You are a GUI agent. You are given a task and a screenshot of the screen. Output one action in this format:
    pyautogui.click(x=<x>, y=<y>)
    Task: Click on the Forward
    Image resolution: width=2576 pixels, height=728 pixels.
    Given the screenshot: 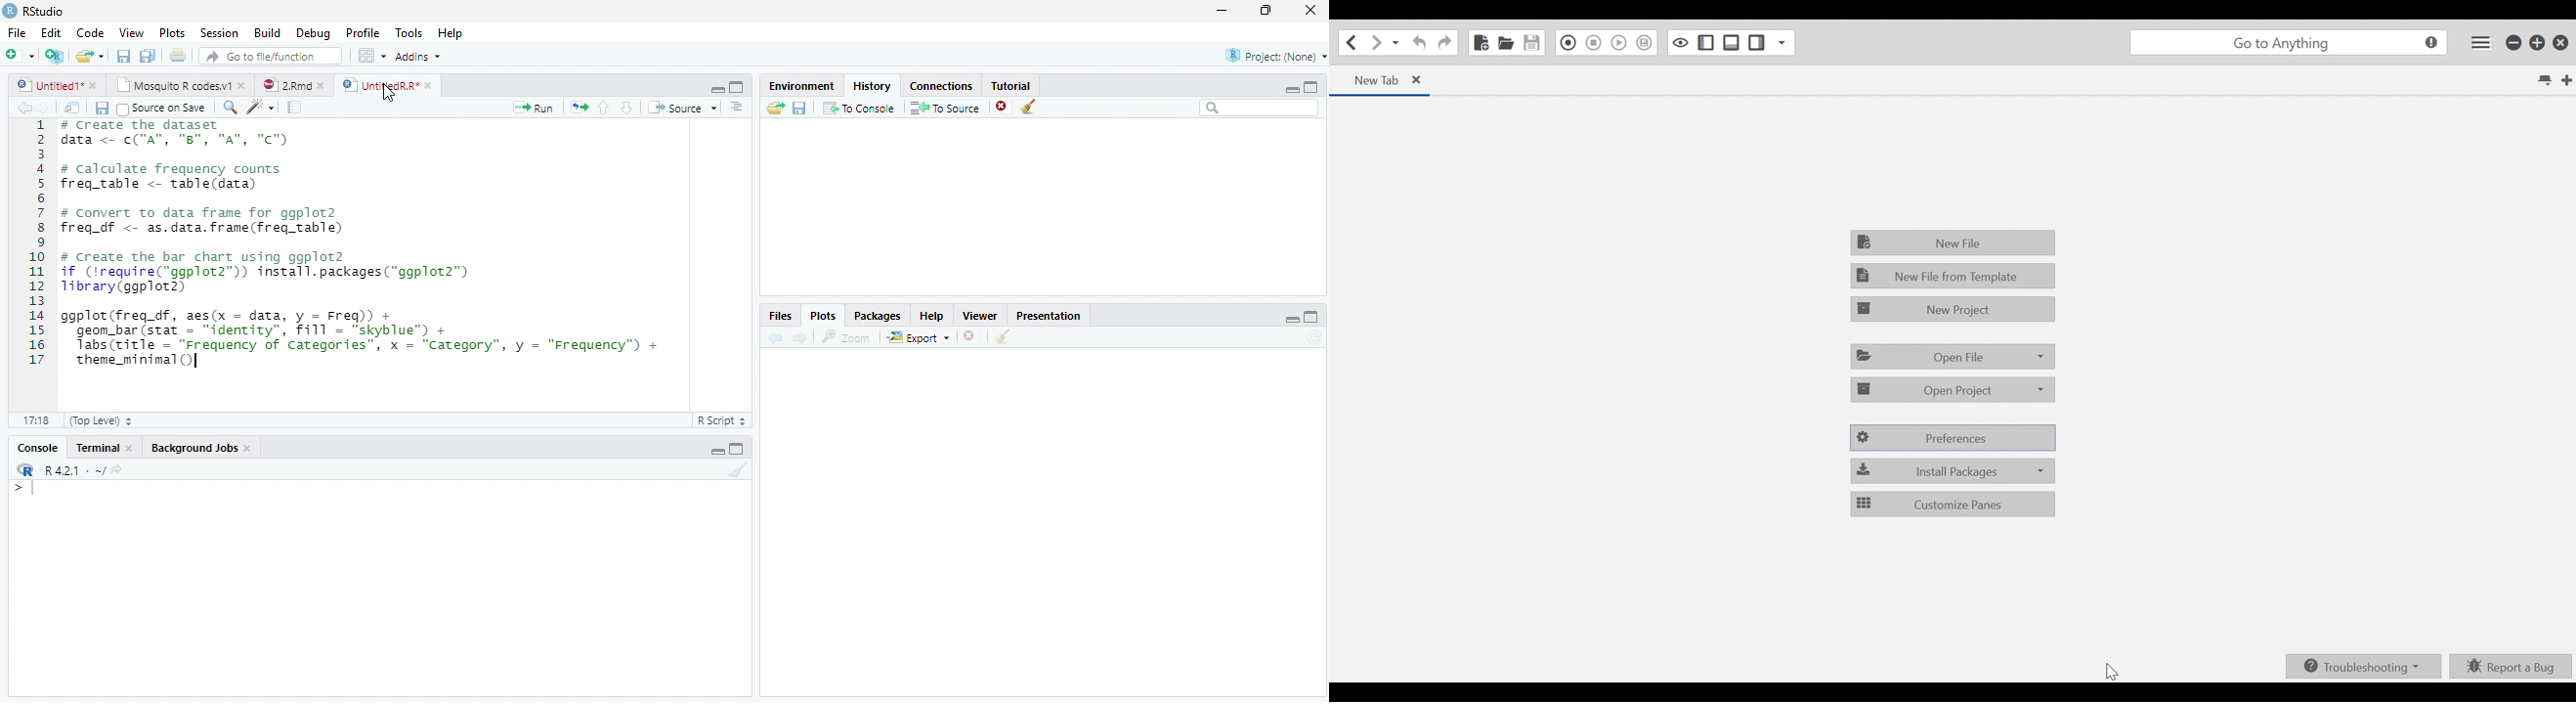 What is the action you would take?
    pyautogui.click(x=49, y=108)
    